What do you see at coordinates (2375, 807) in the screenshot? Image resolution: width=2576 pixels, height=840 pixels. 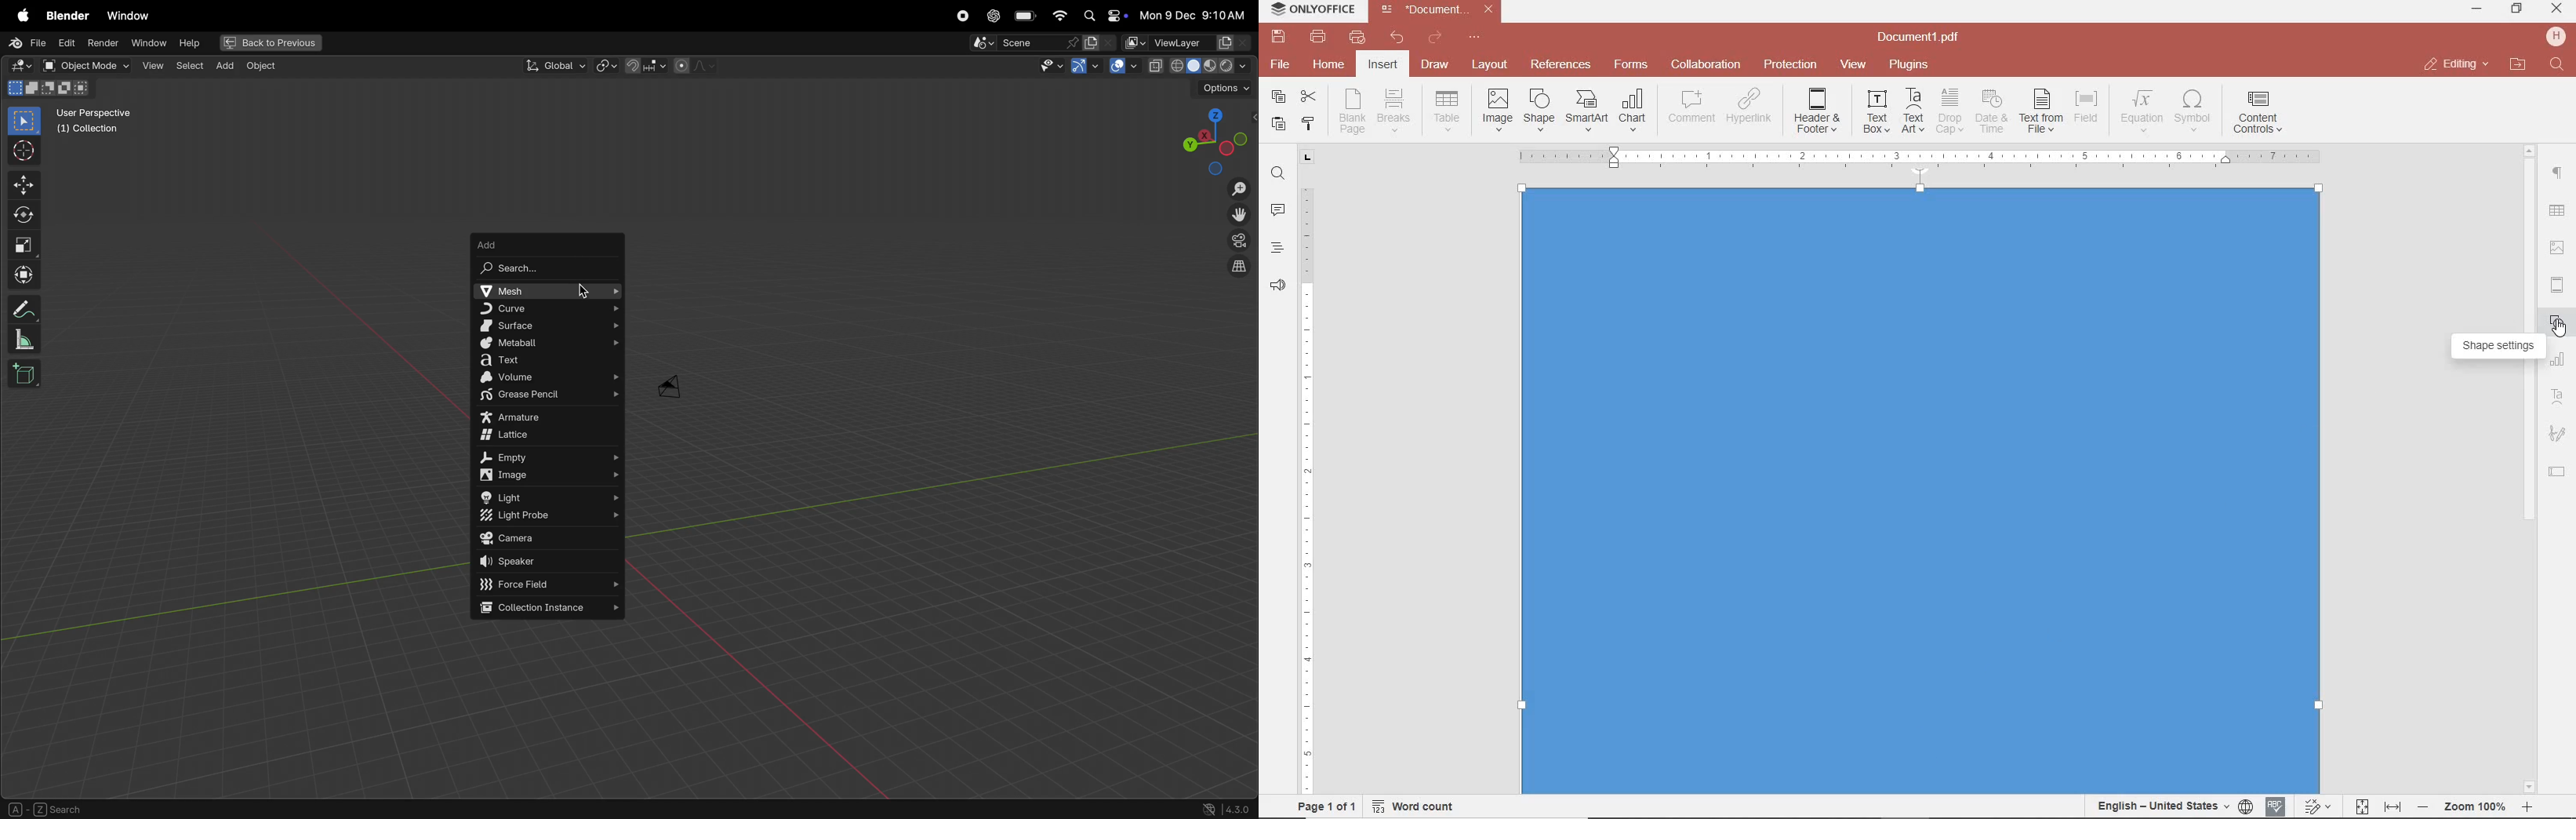 I see `fit to page and width` at bounding box center [2375, 807].